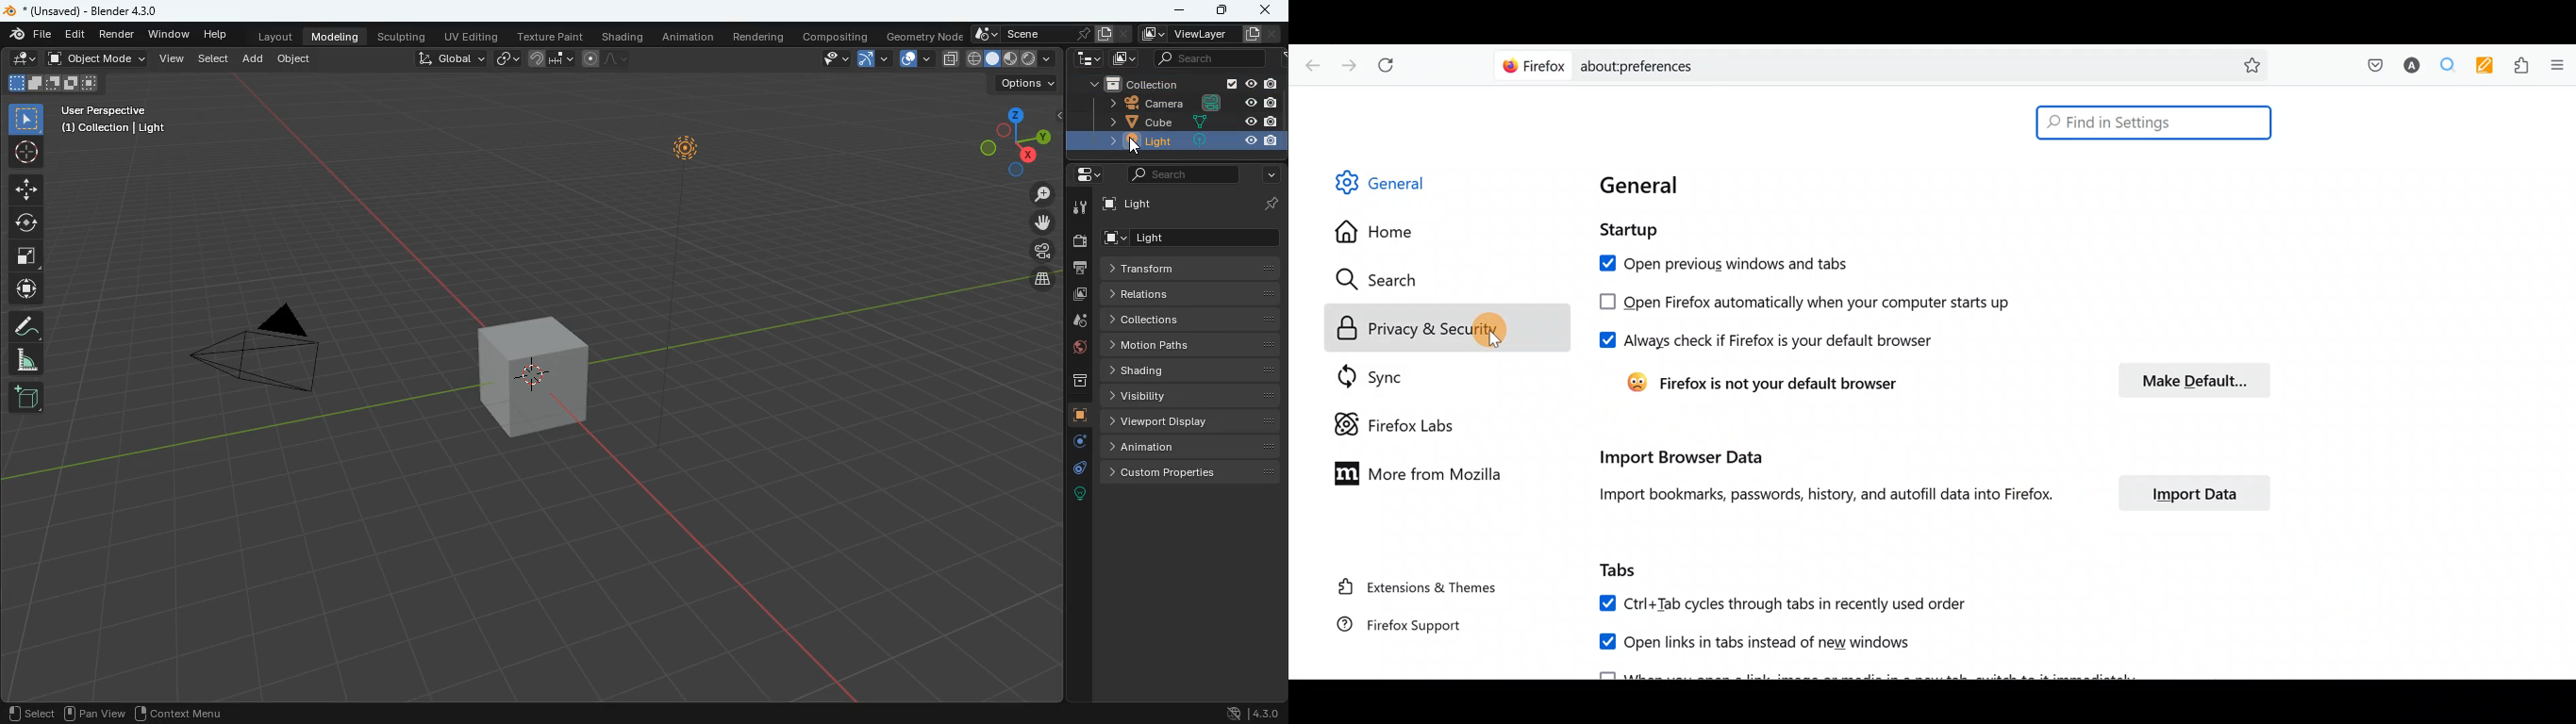  What do you see at coordinates (693, 287) in the screenshot?
I see `light` at bounding box center [693, 287].